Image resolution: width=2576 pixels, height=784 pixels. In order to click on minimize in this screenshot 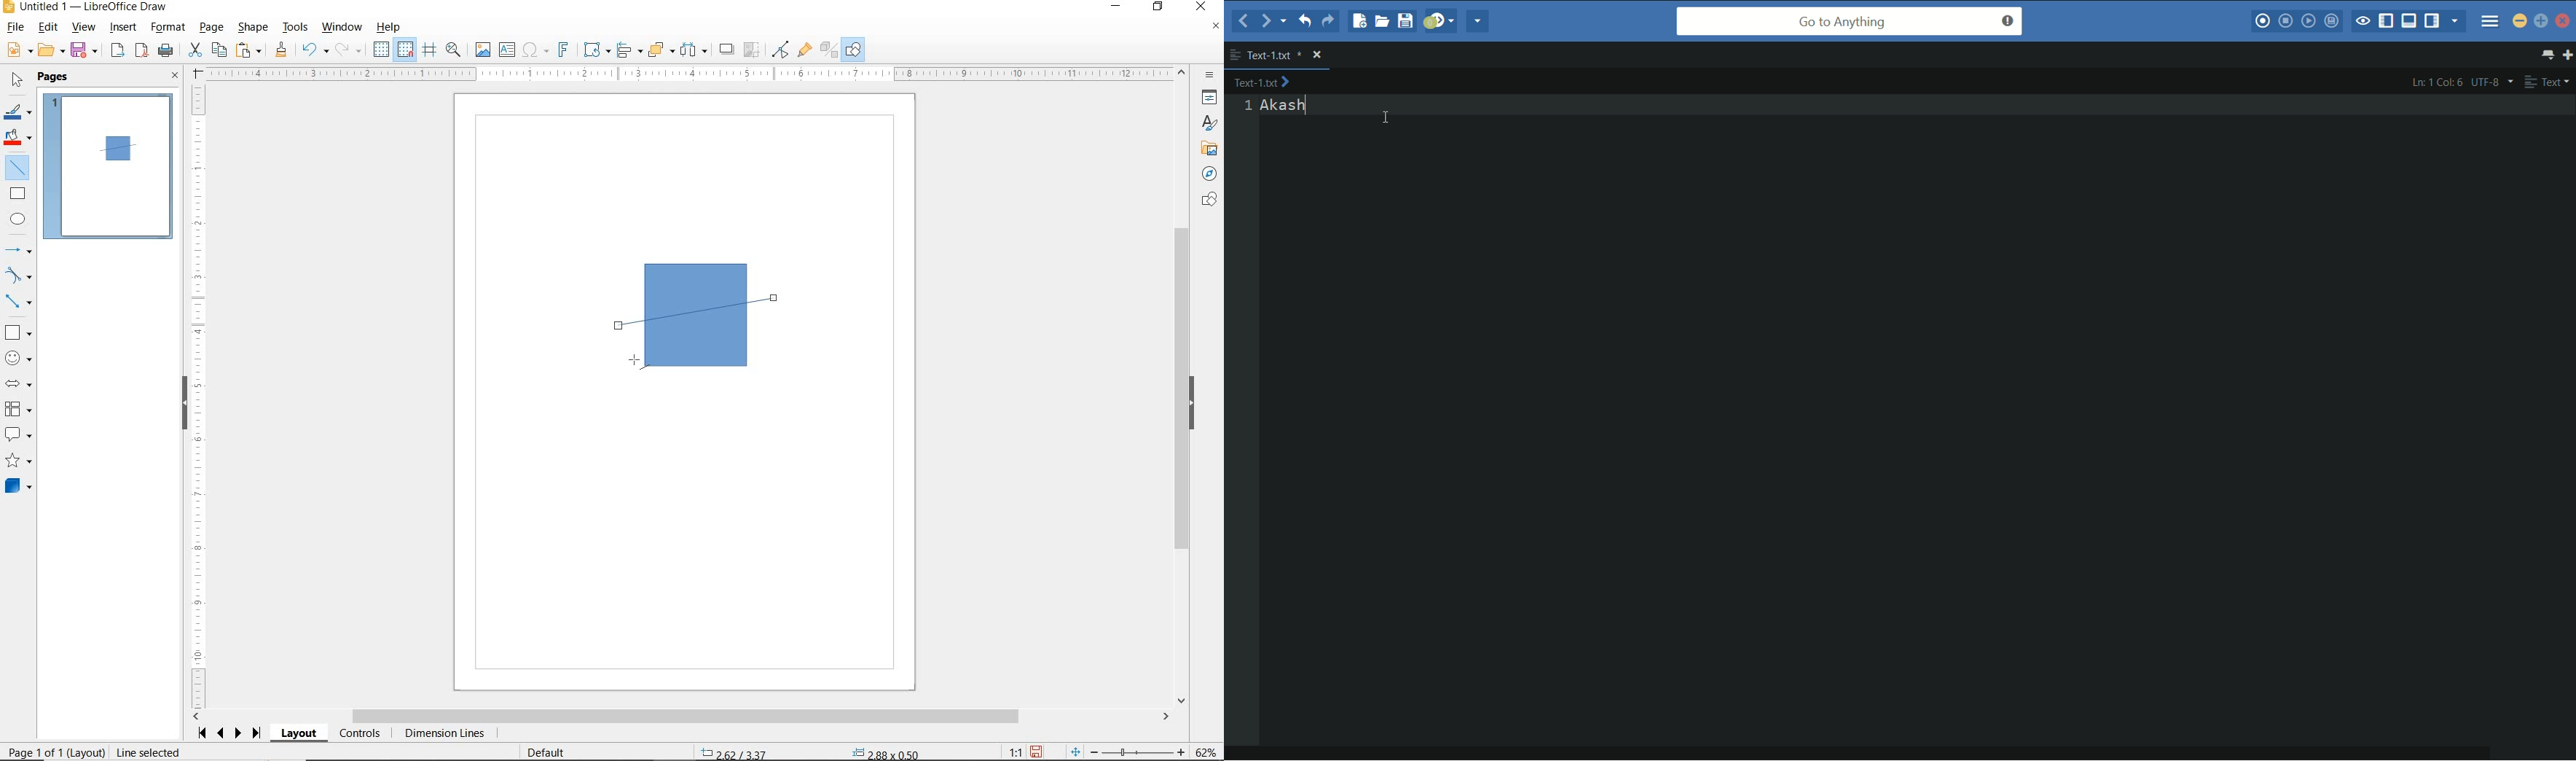, I will do `click(2520, 22)`.